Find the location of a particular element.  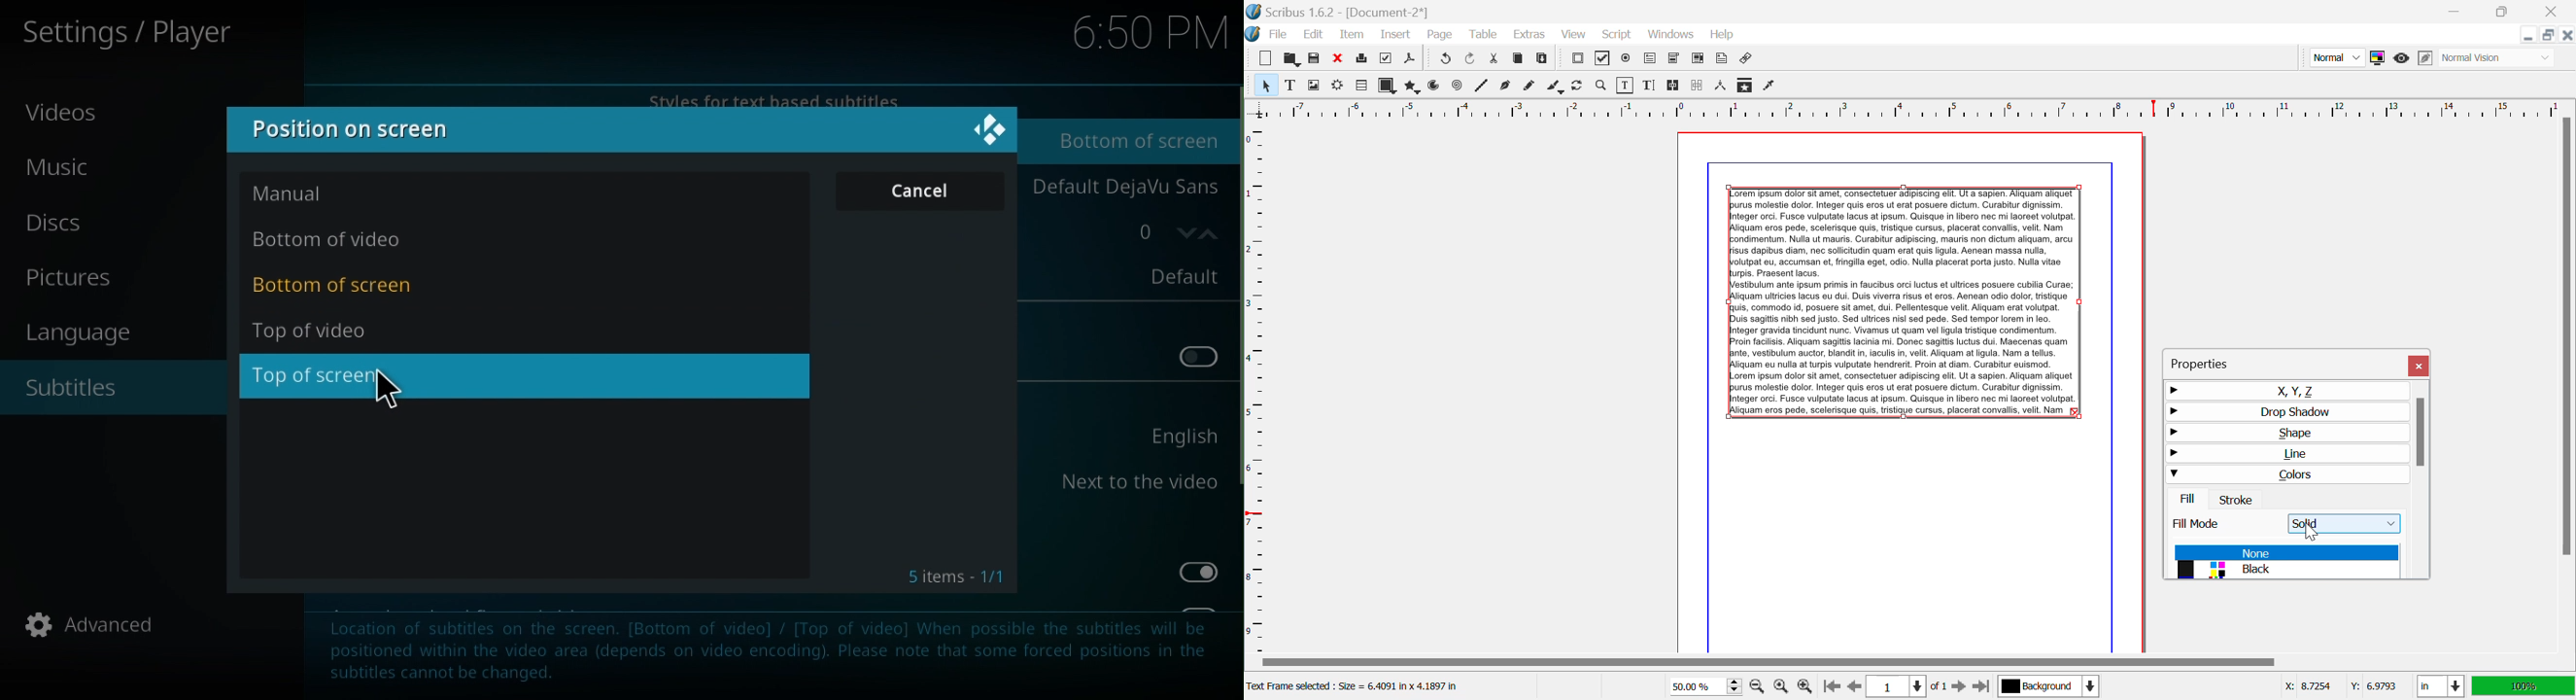

Scroll Bar is located at coordinates (1909, 663).